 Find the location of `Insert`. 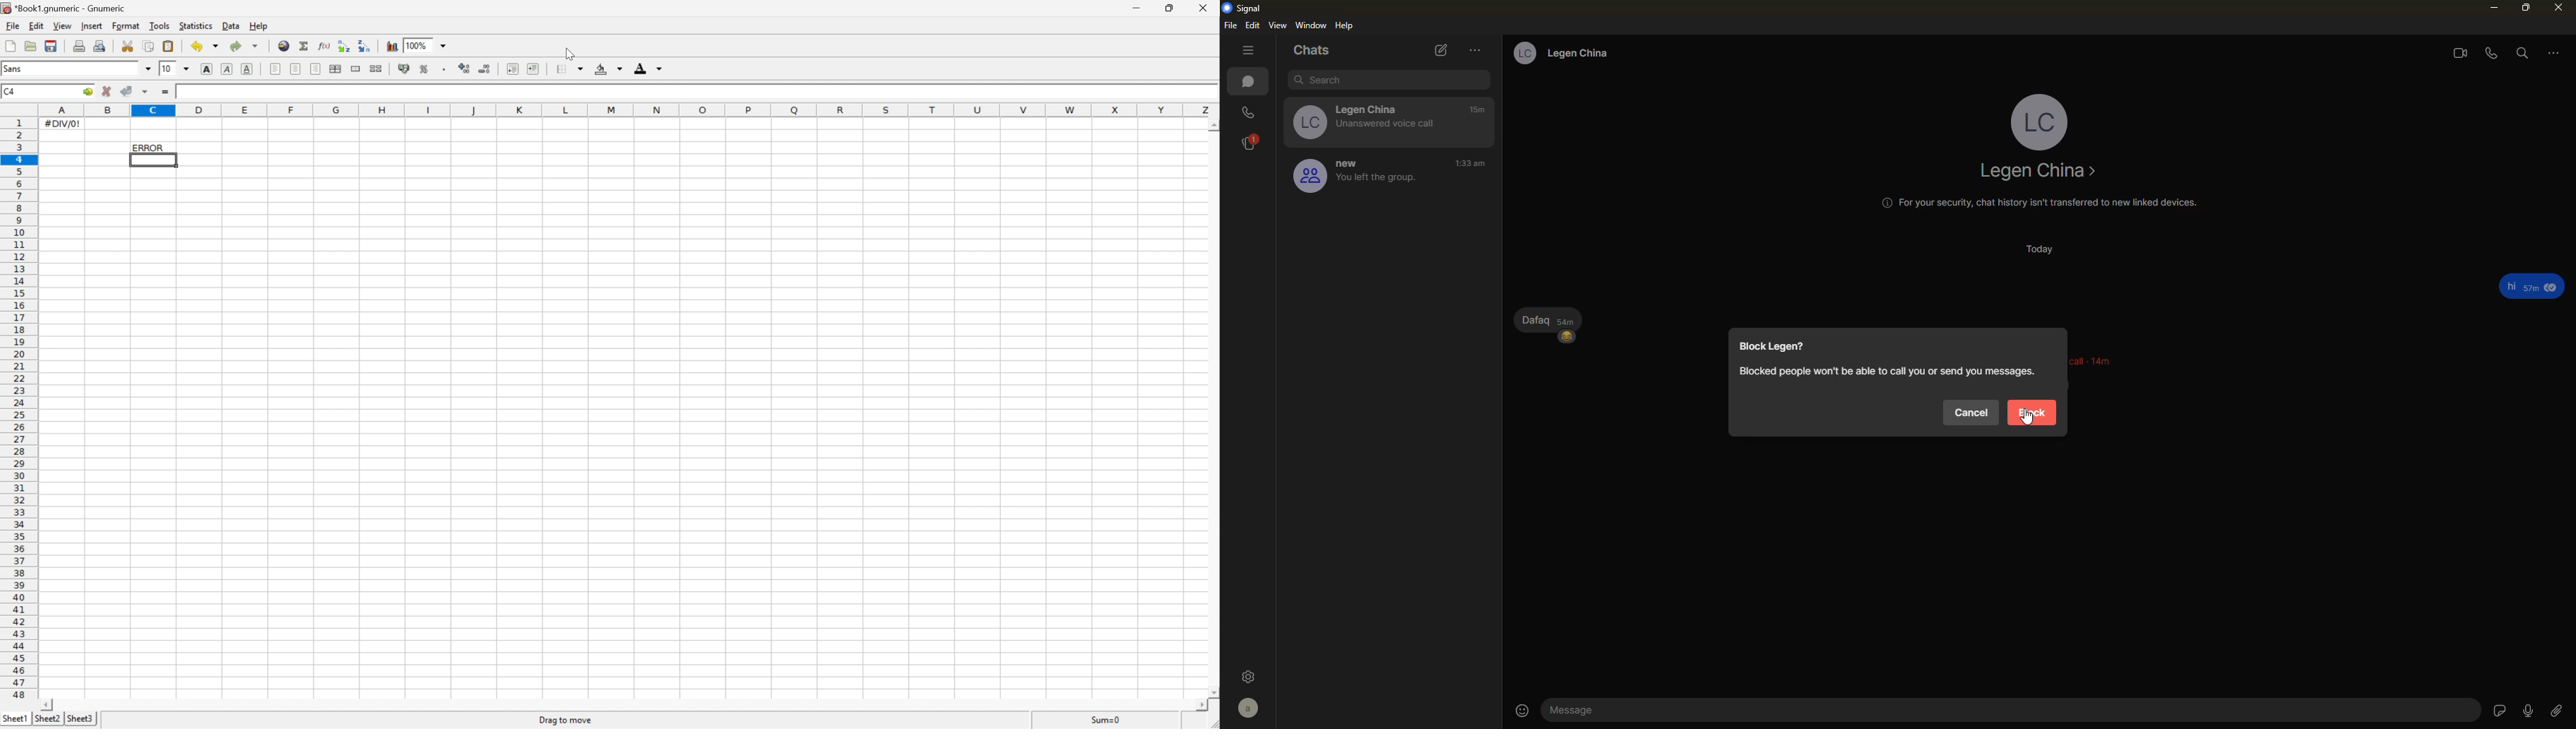

Insert is located at coordinates (93, 25).